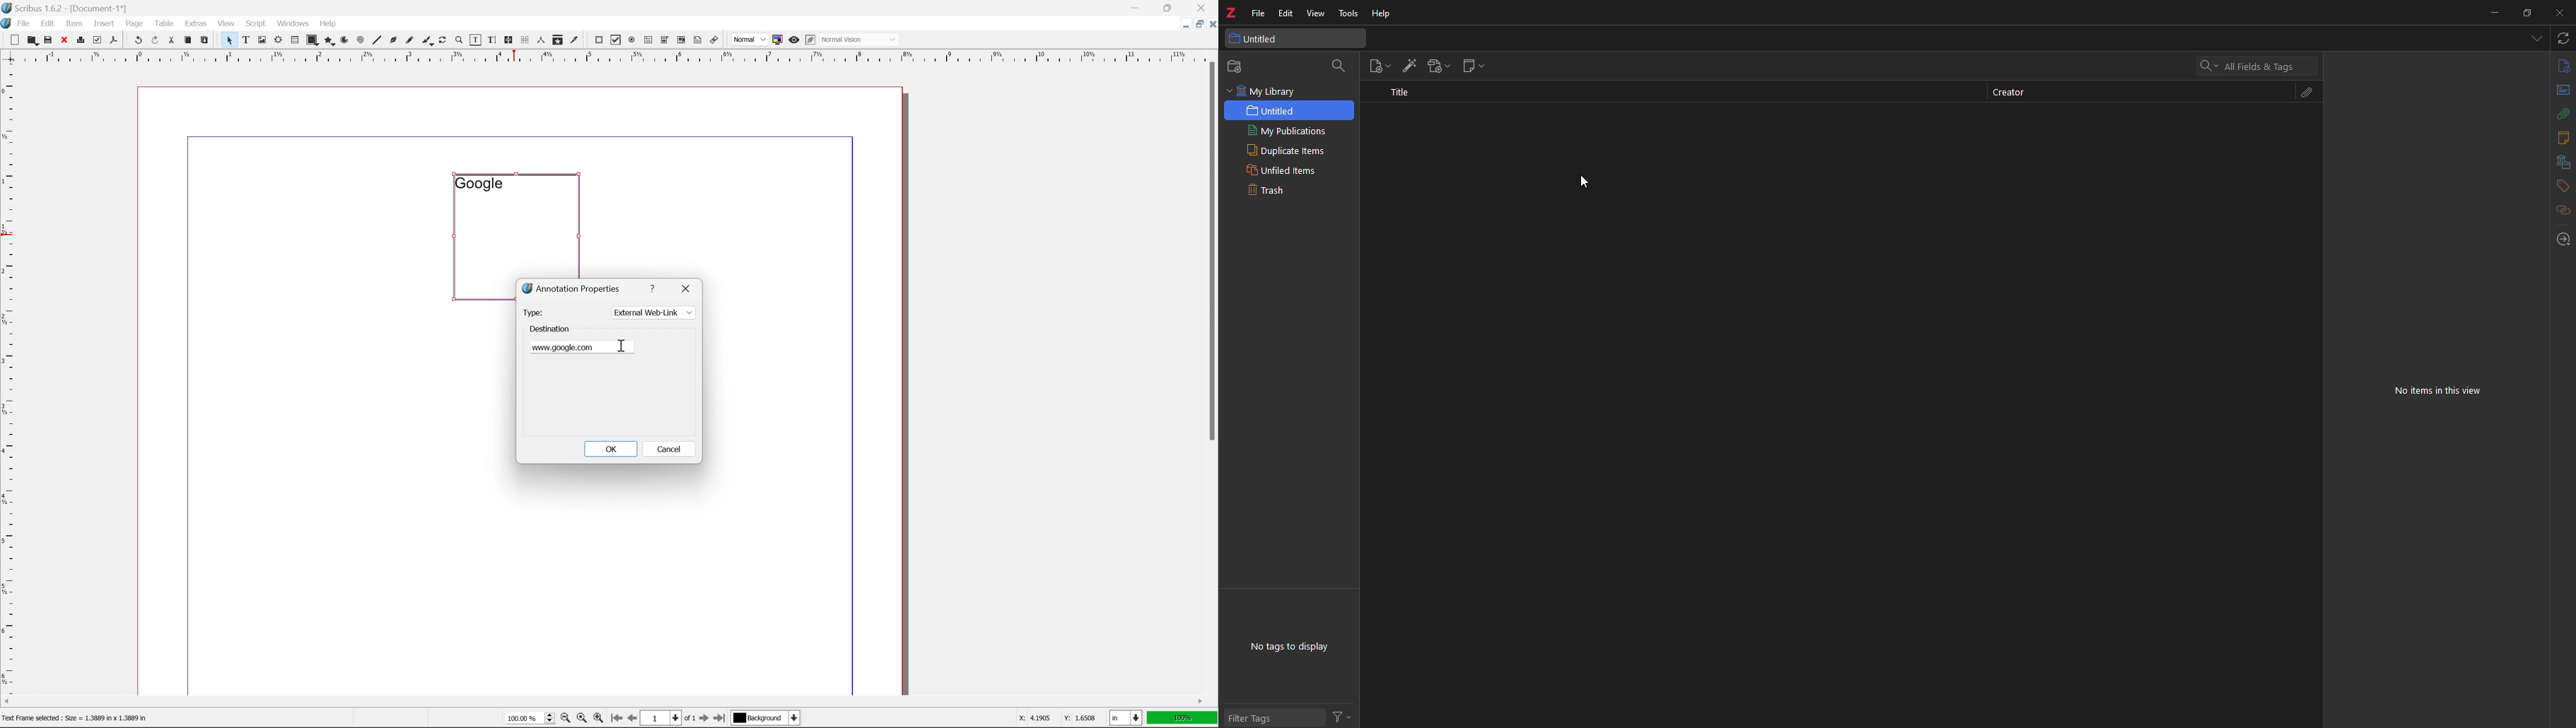  I want to click on edit, so click(1286, 13).